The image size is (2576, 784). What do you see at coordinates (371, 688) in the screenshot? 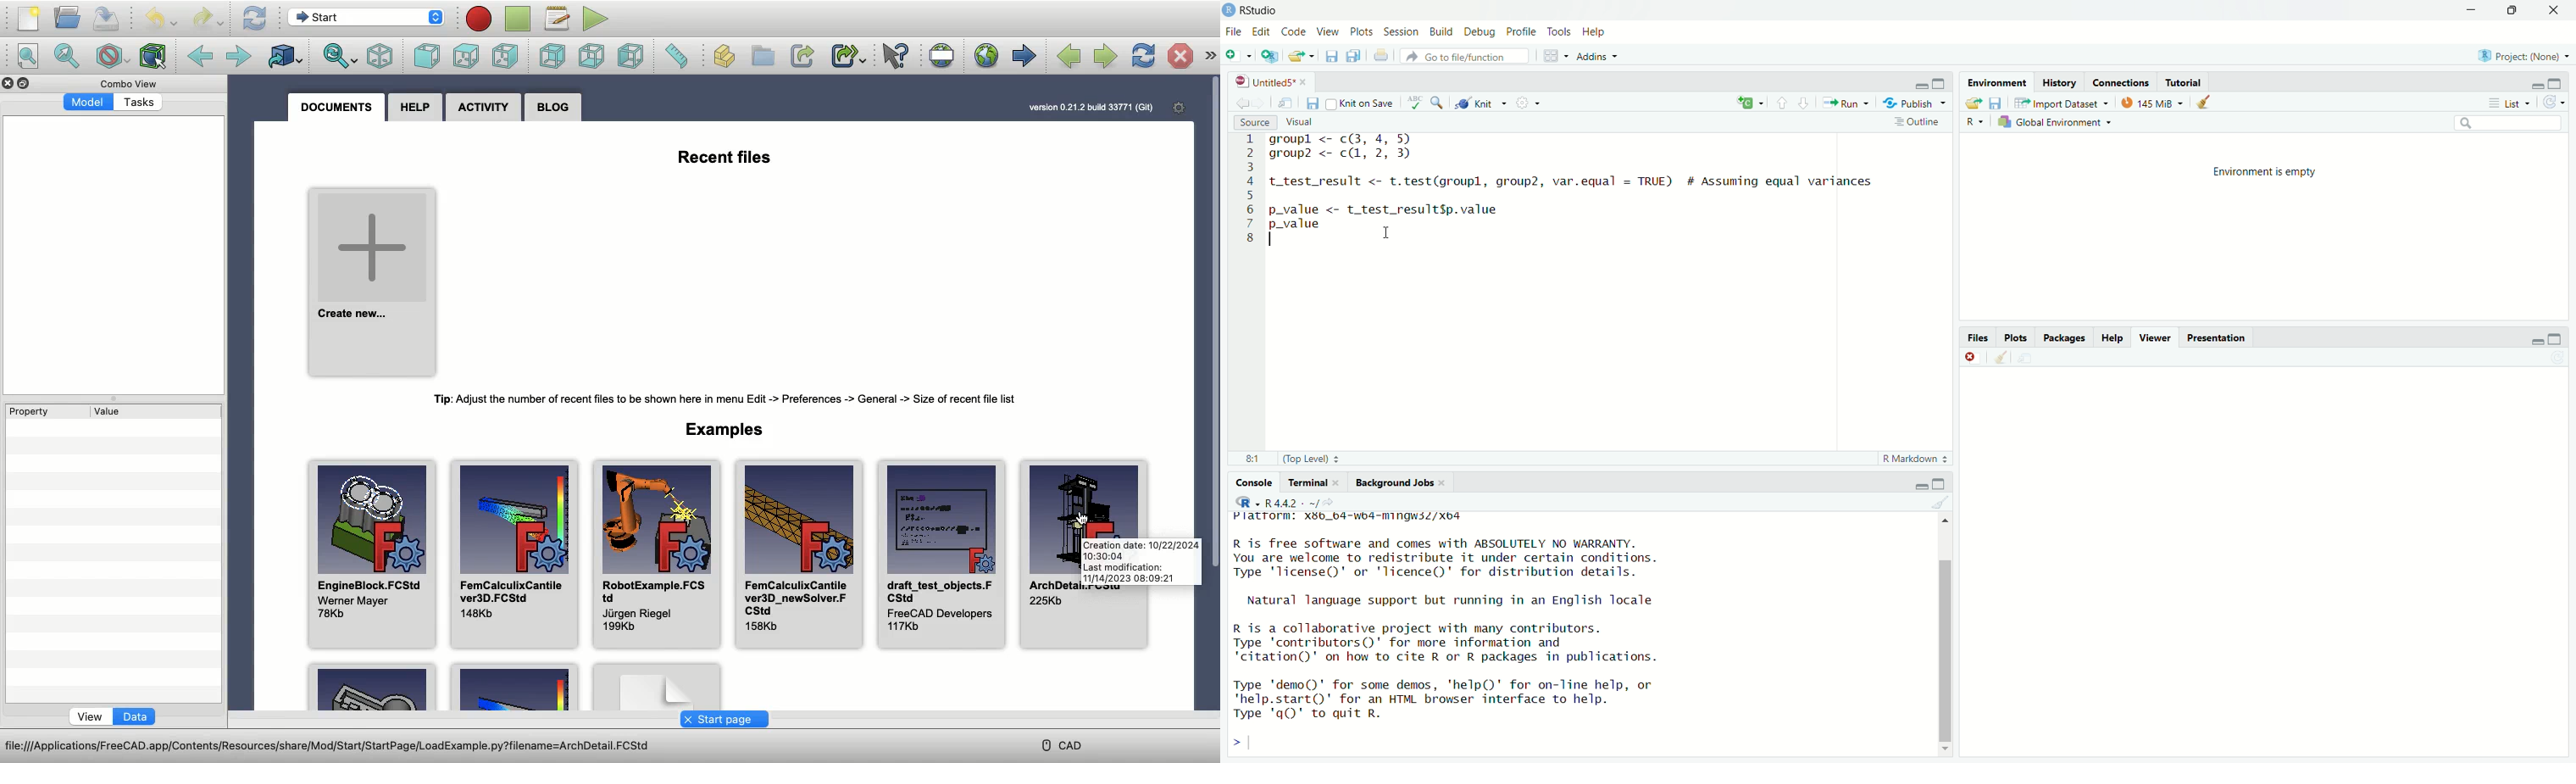
I see `Example` at bounding box center [371, 688].